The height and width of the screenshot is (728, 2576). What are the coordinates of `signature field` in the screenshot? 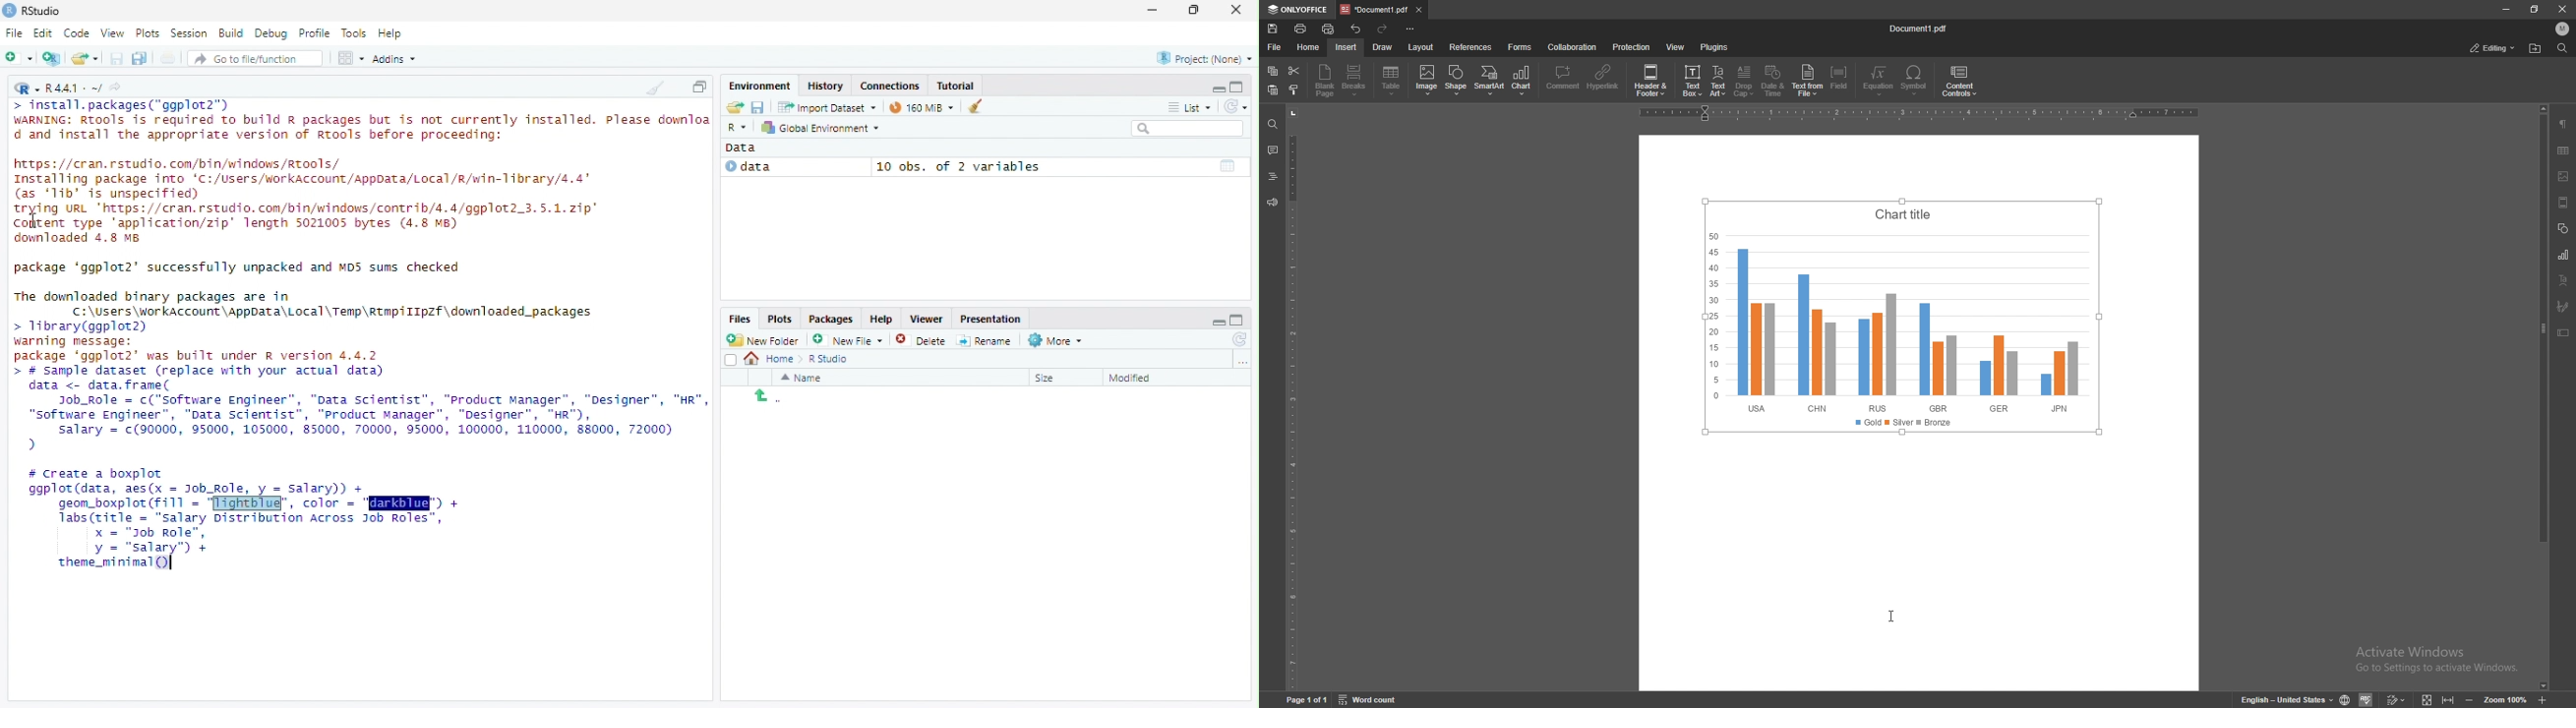 It's located at (2563, 307).